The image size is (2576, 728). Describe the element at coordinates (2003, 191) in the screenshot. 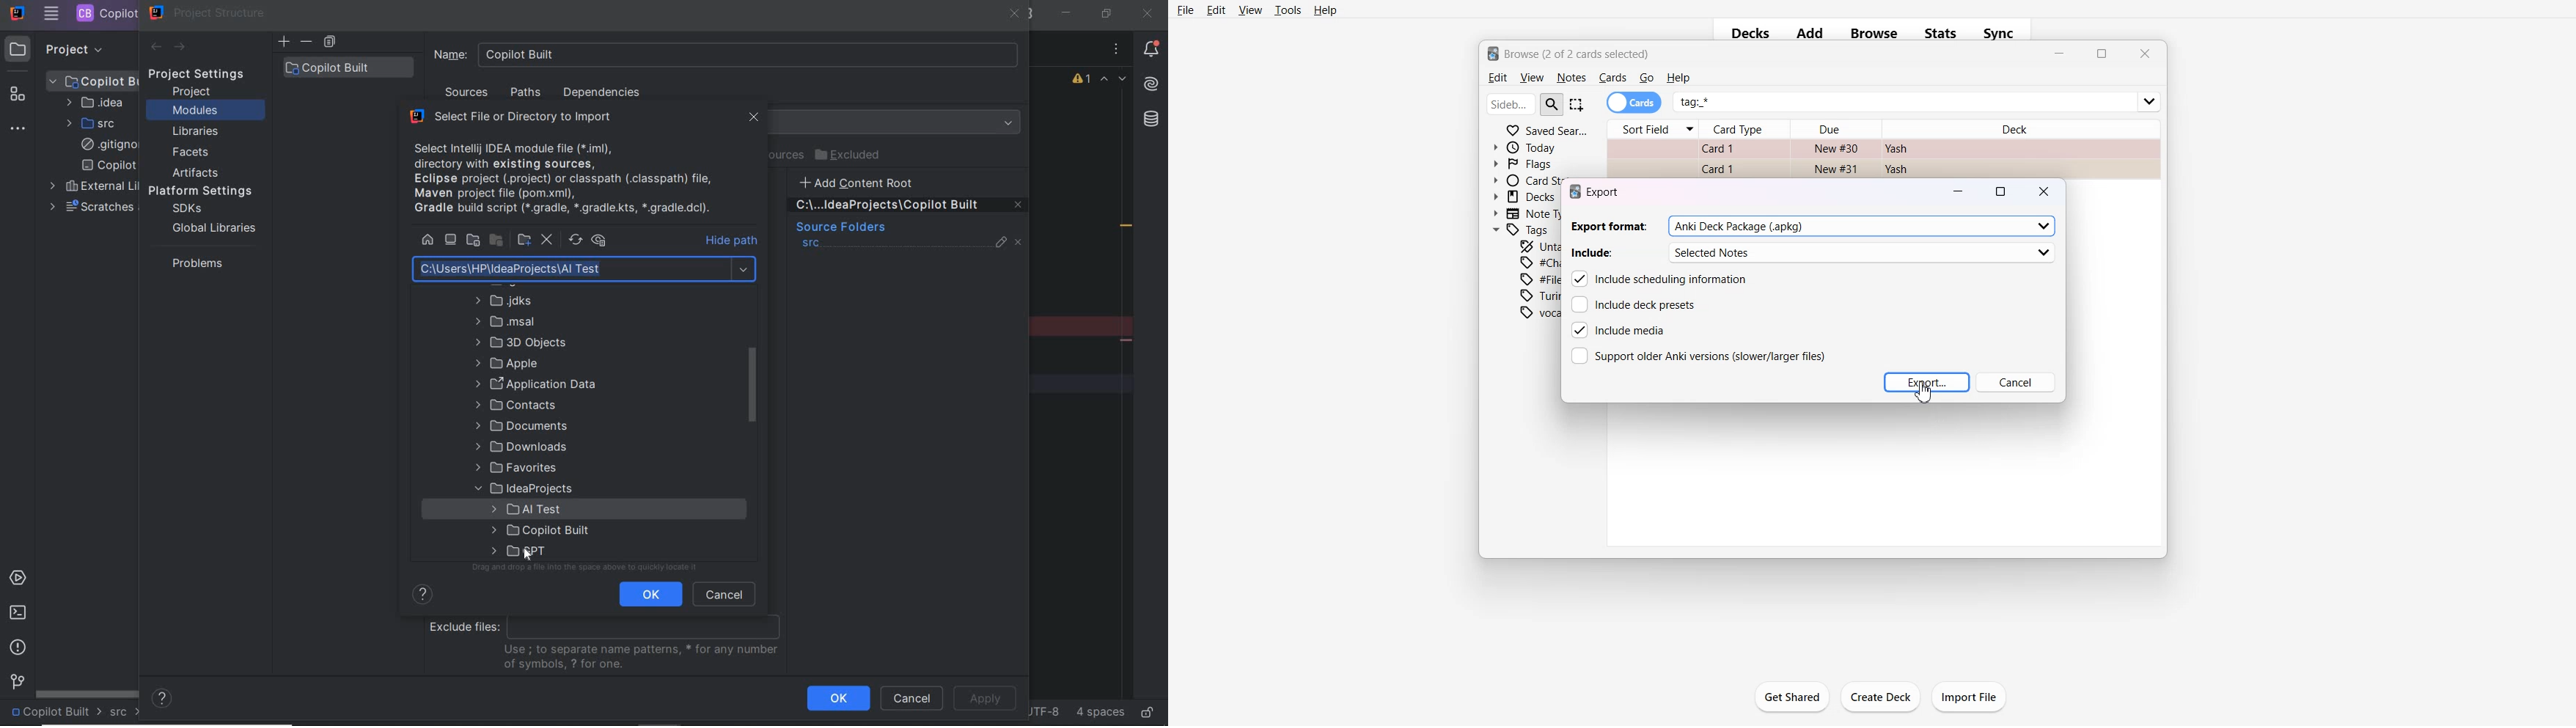

I see `Maximize` at that location.